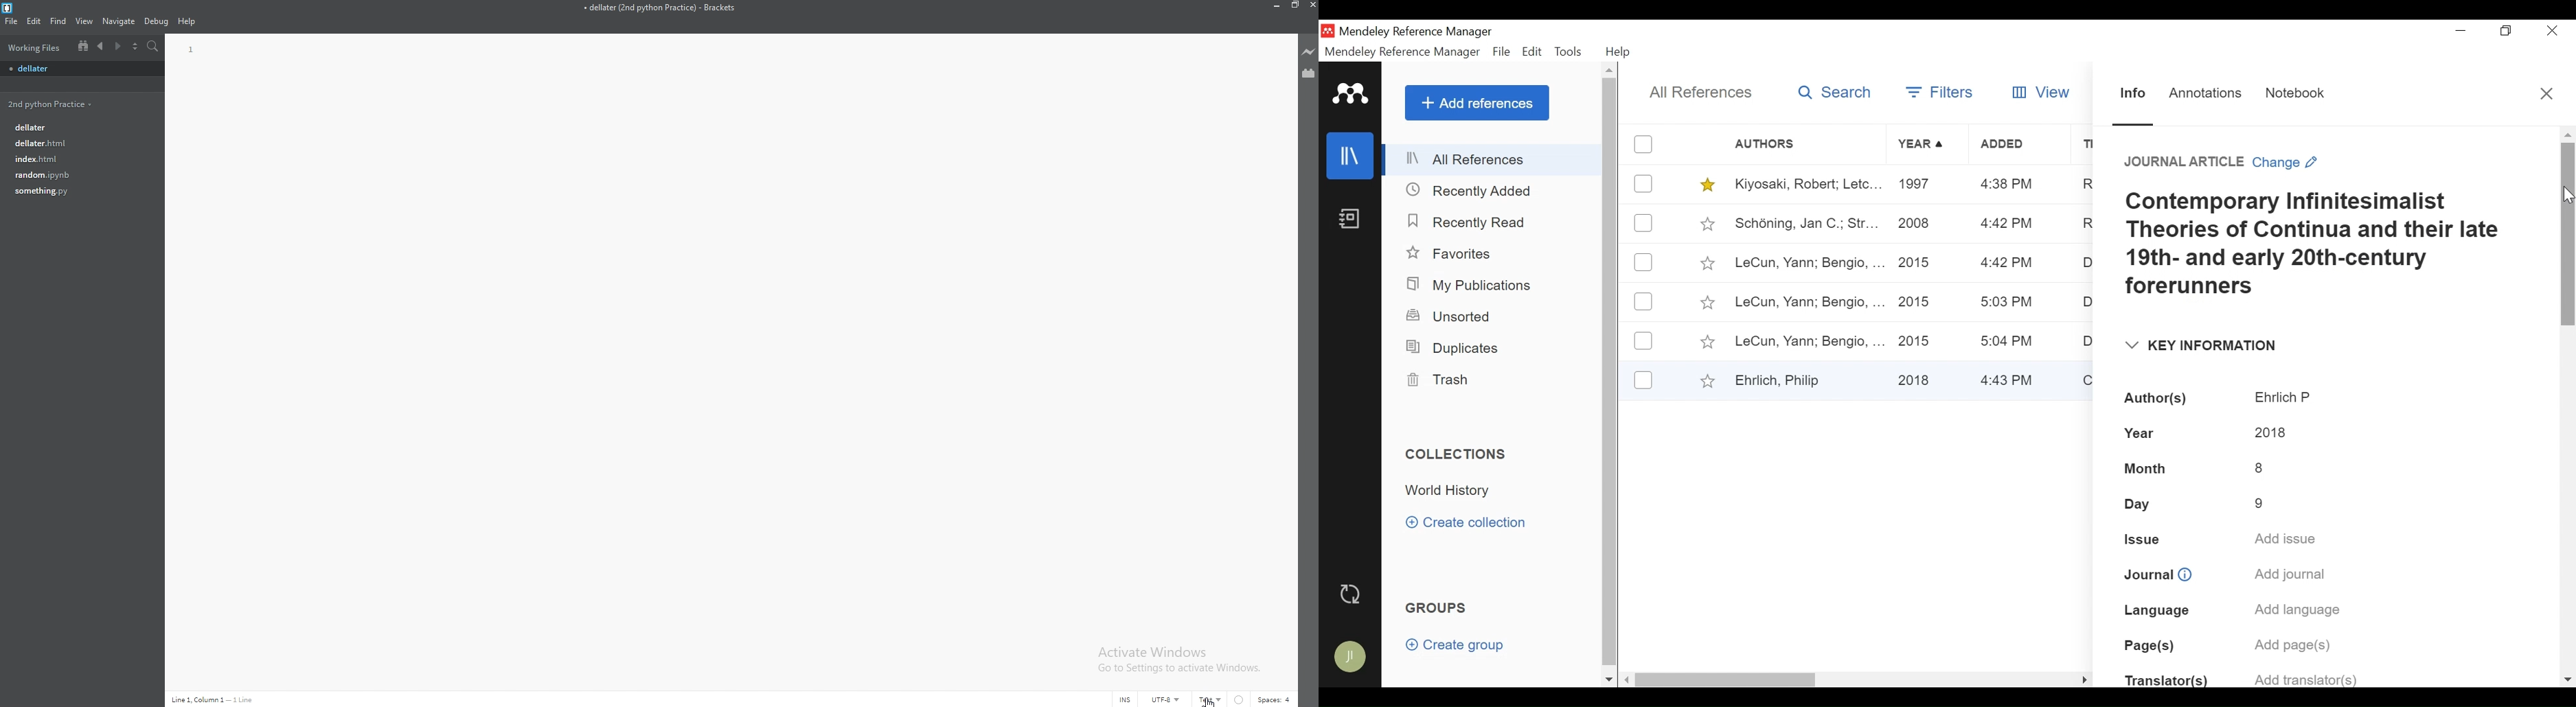 This screenshot has height=728, width=2576. Describe the element at coordinates (2008, 186) in the screenshot. I see `4:38 PM` at that location.